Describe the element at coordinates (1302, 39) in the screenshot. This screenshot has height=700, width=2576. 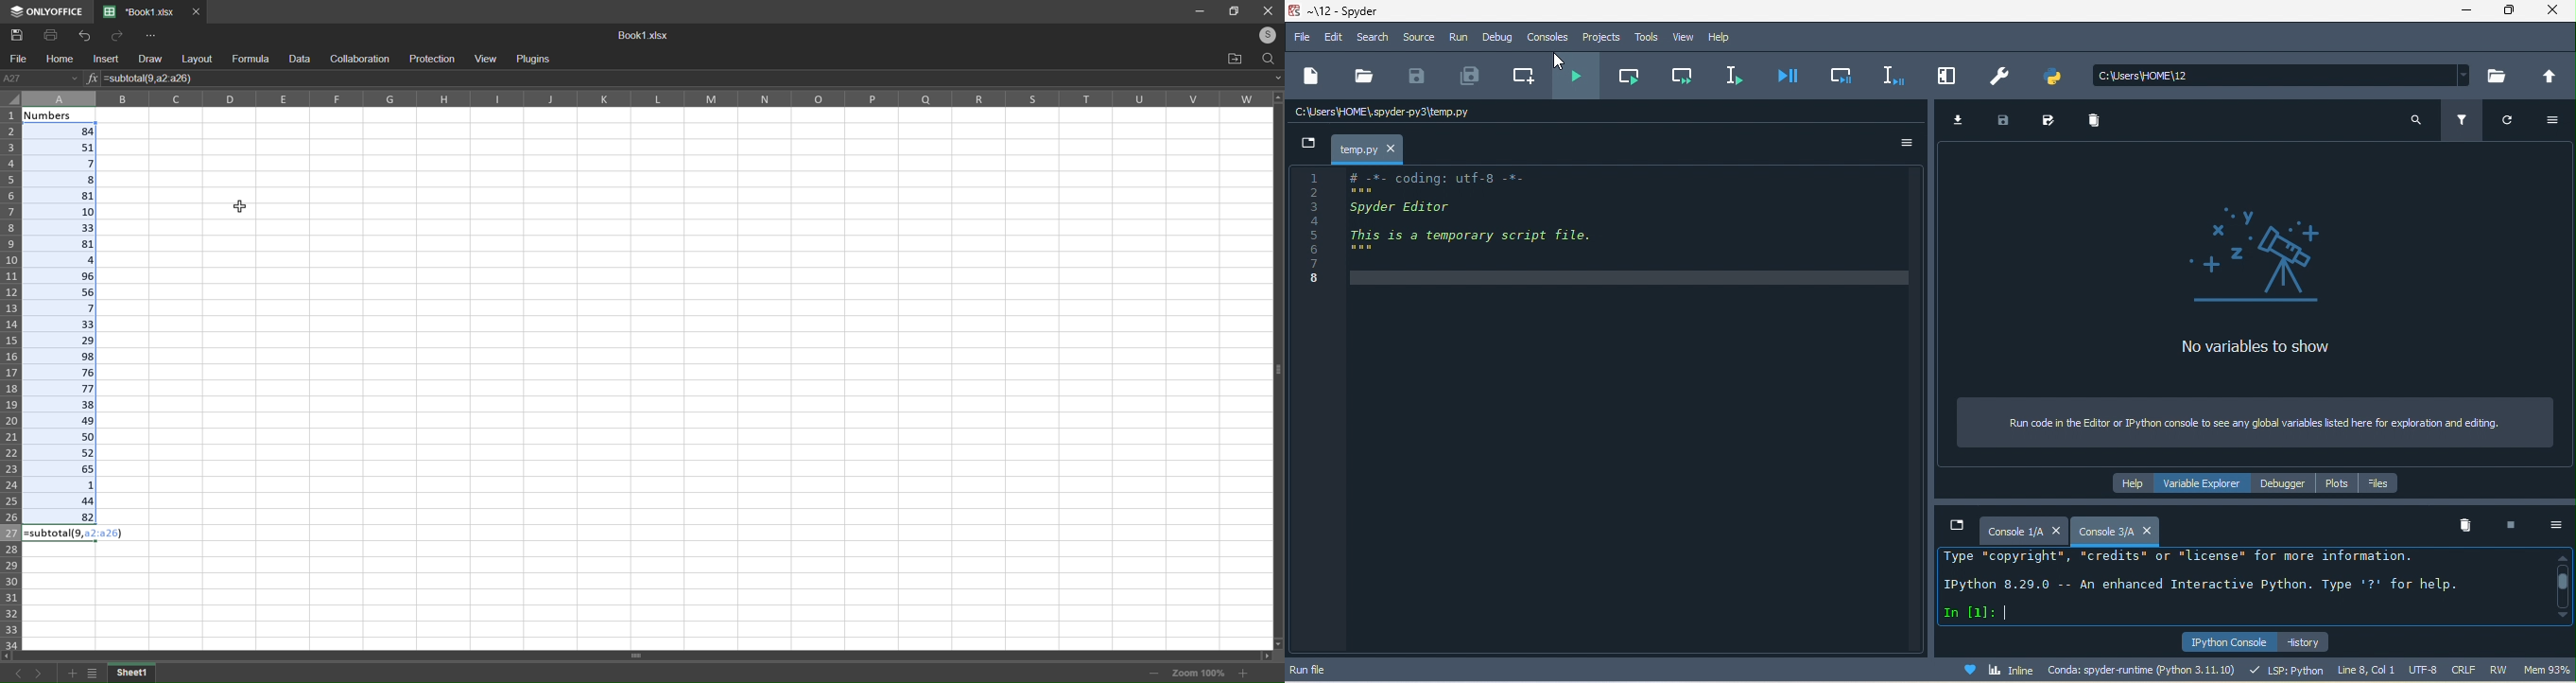
I see `file` at that location.